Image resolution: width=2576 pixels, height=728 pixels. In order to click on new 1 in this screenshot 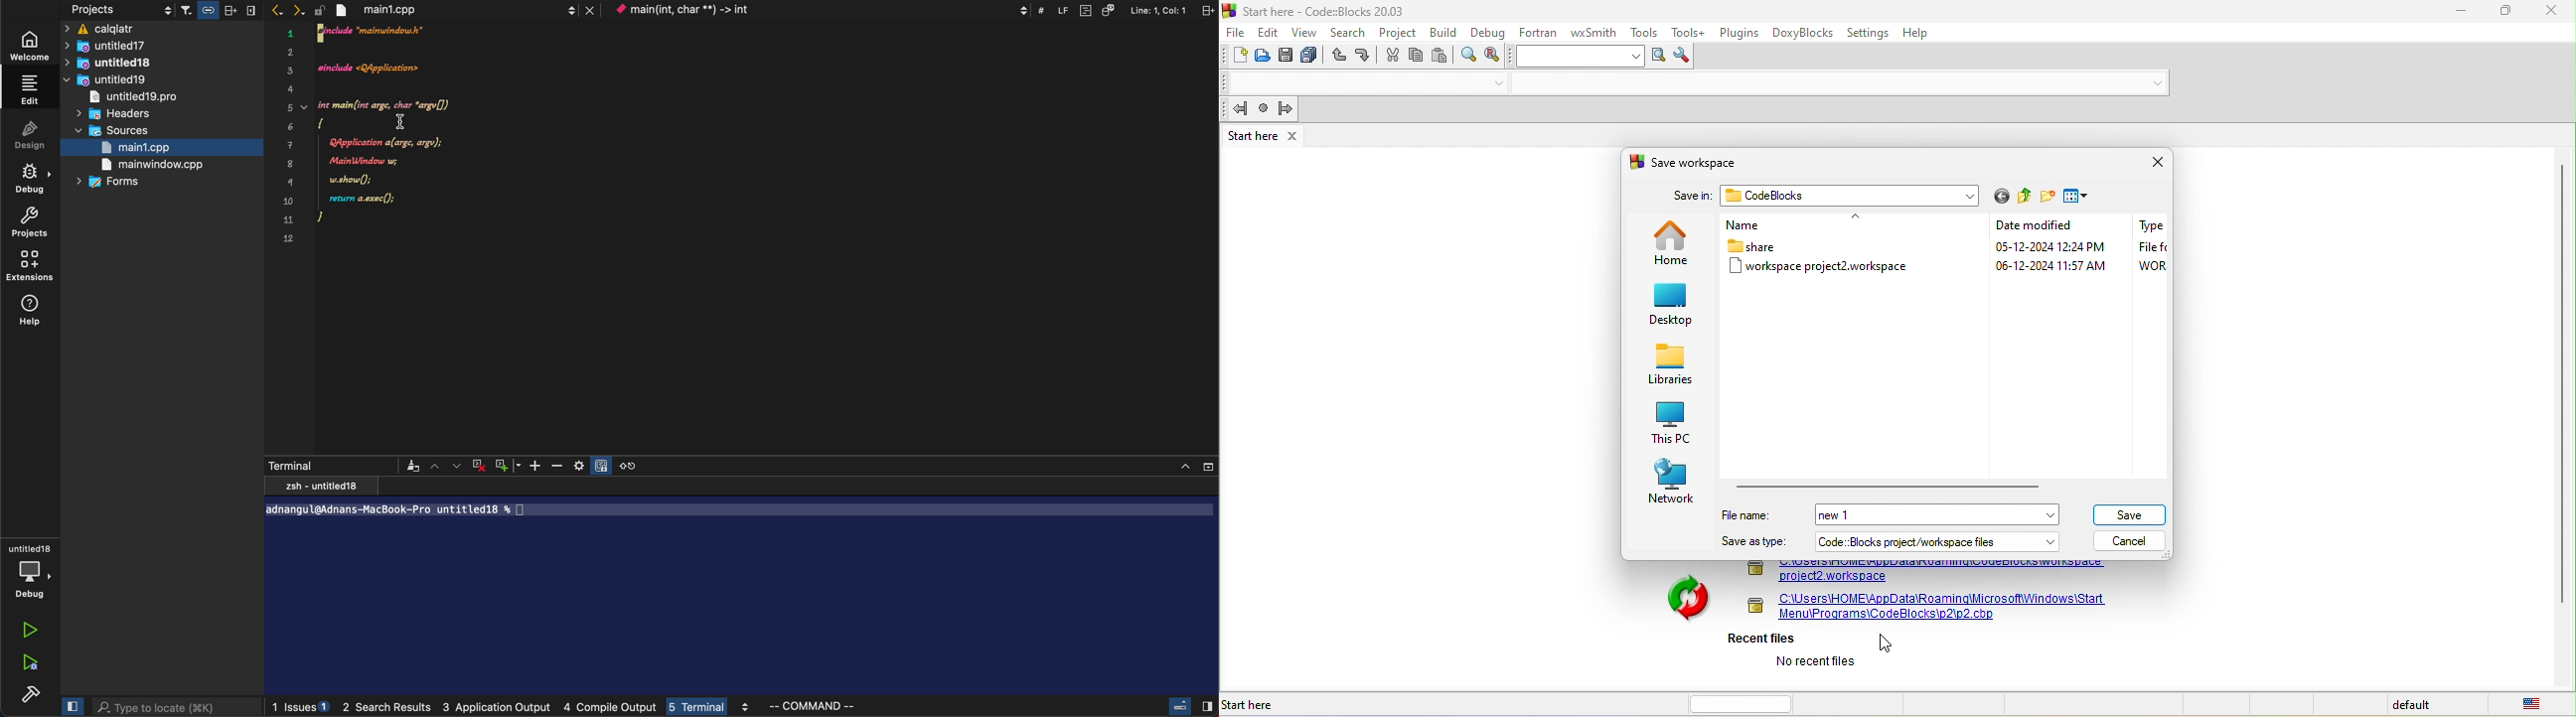, I will do `click(1852, 516)`.